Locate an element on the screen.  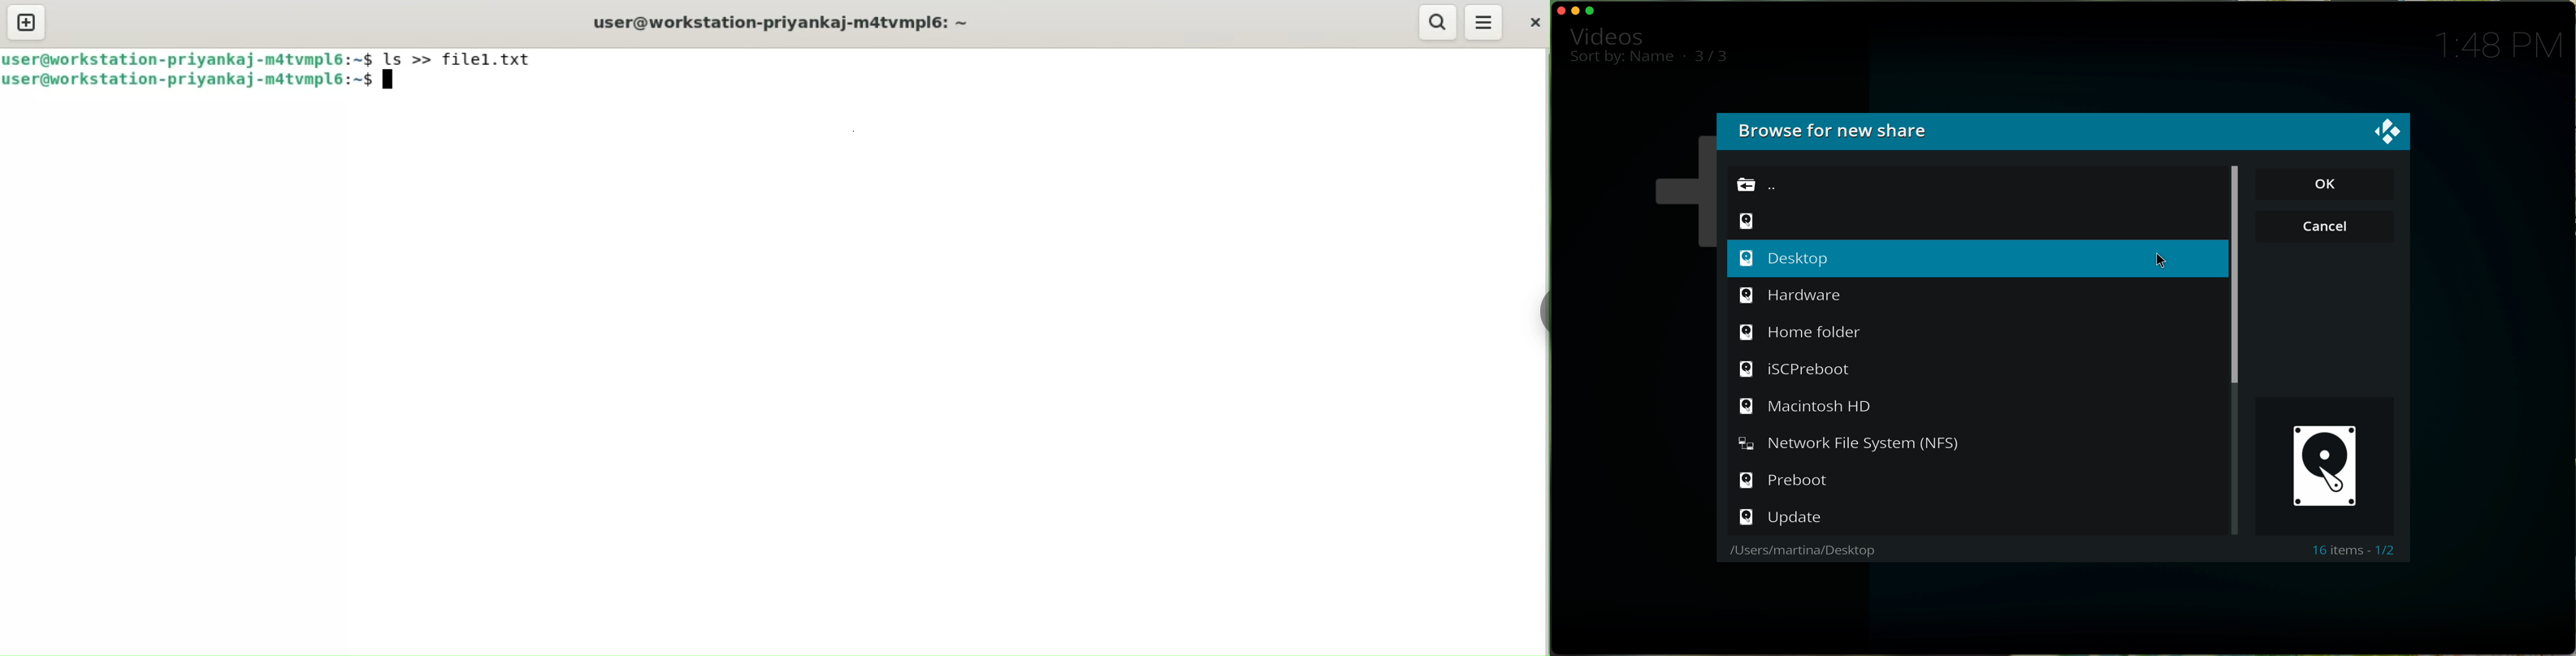
browse for new share window is located at coordinates (2040, 131).